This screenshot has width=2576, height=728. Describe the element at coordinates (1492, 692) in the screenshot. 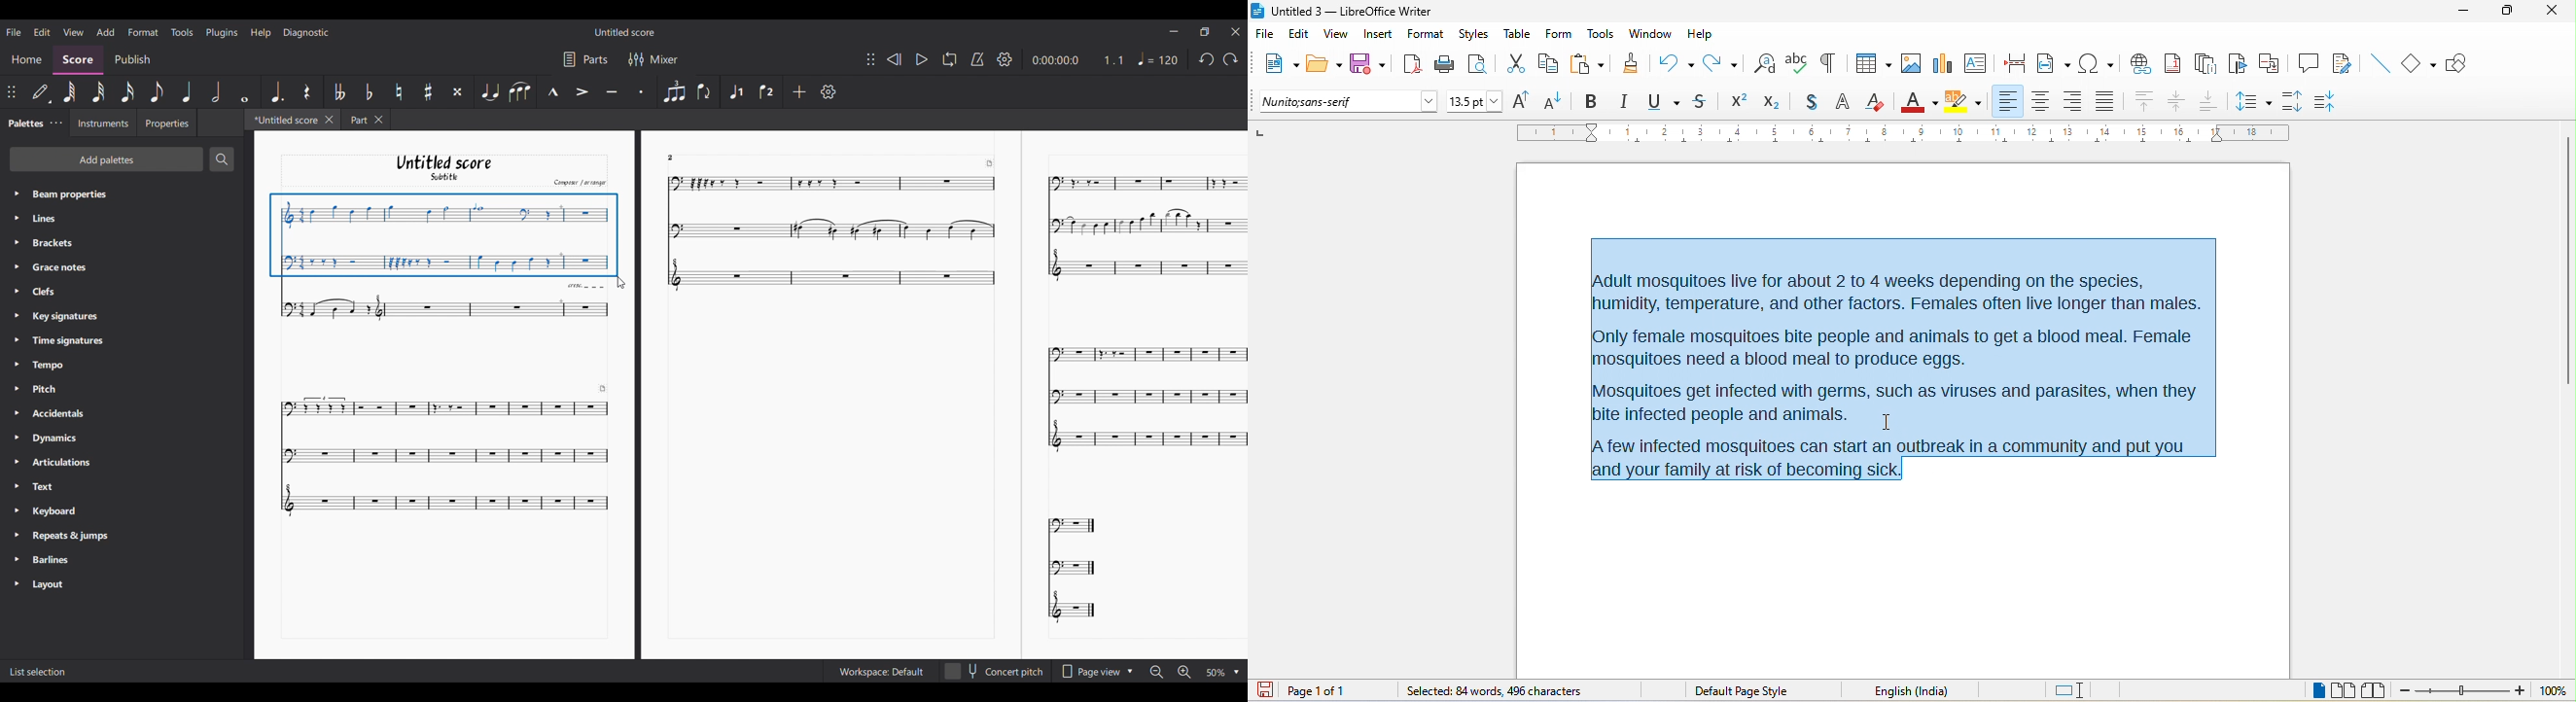

I see `84 words, 496 characters` at that location.